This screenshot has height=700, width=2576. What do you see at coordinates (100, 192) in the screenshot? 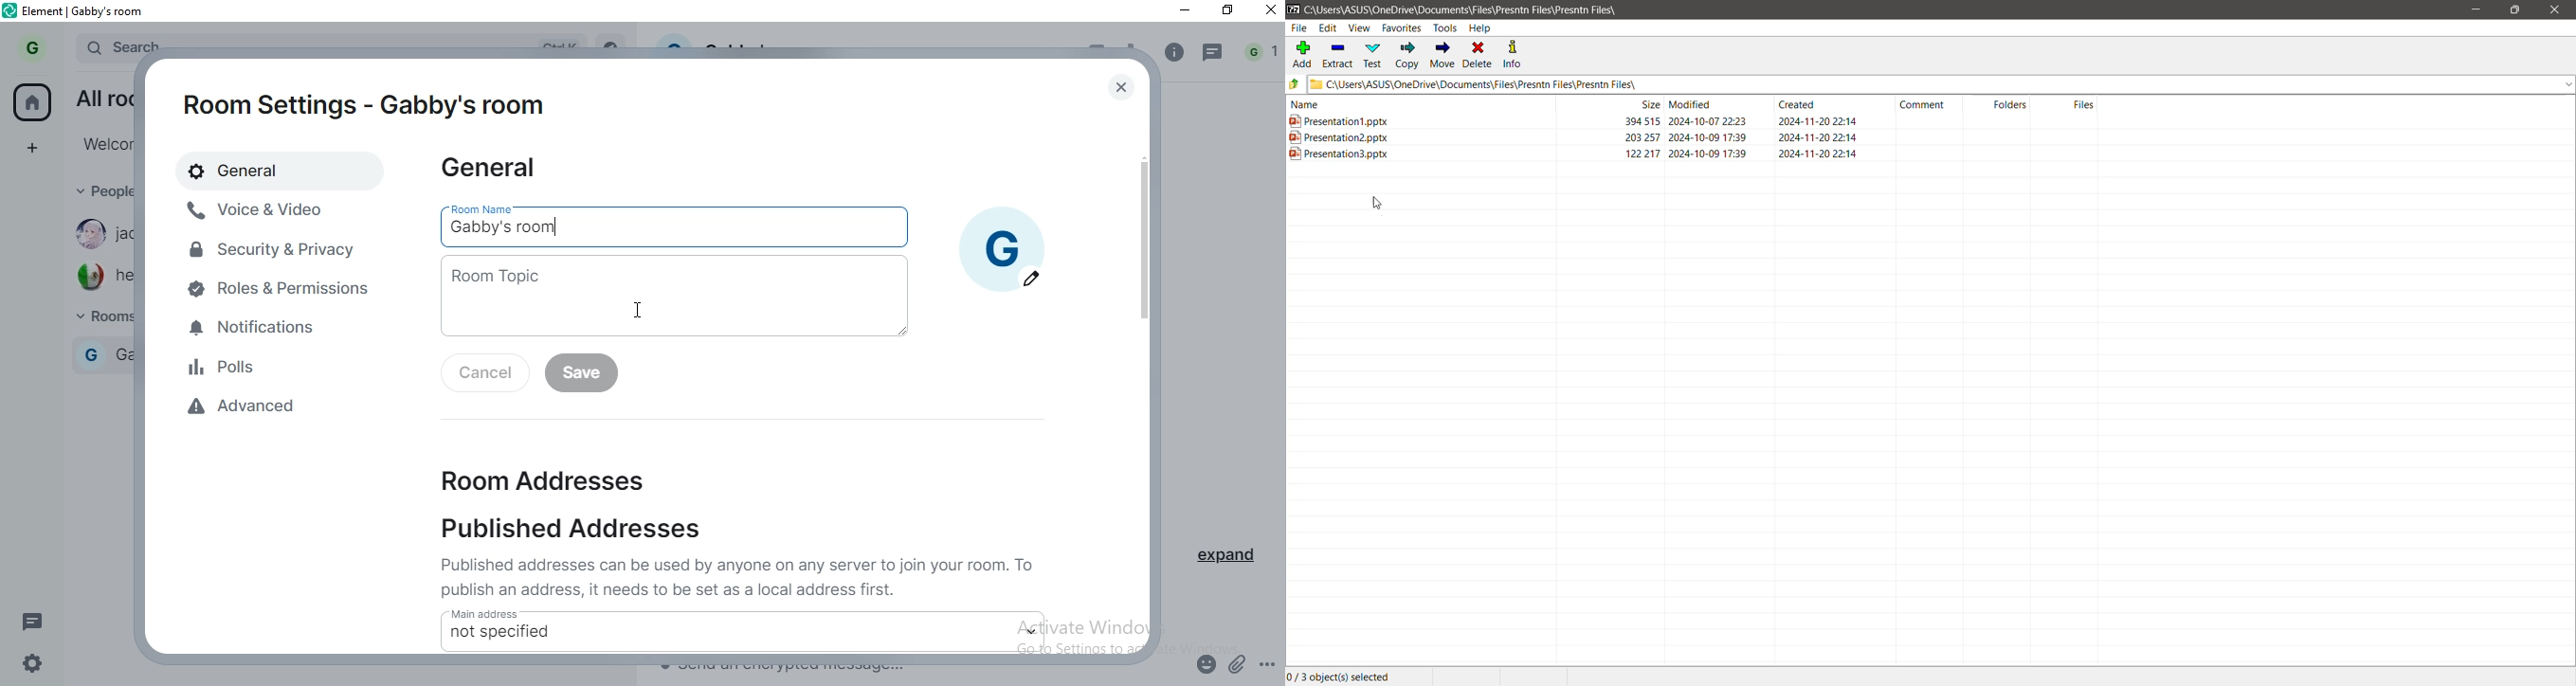
I see `people` at bounding box center [100, 192].